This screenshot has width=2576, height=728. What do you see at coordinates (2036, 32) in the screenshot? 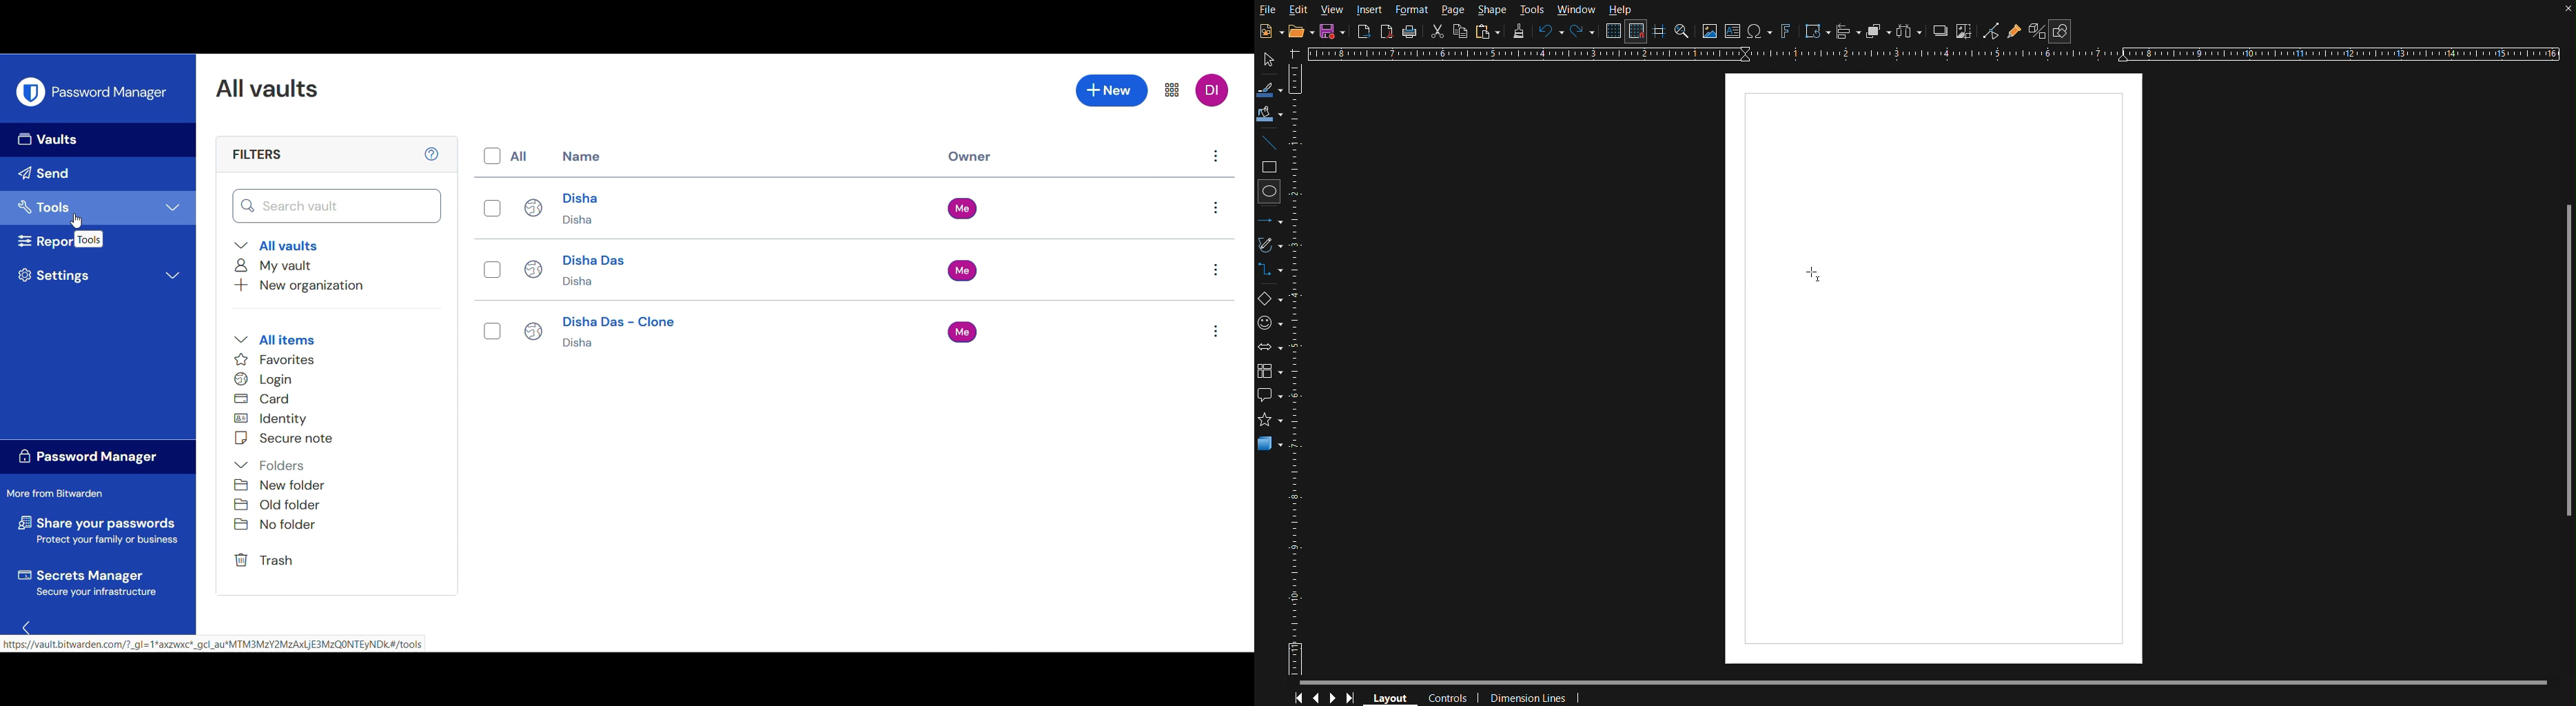
I see `Toggle Extrusion` at bounding box center [2036, 32].